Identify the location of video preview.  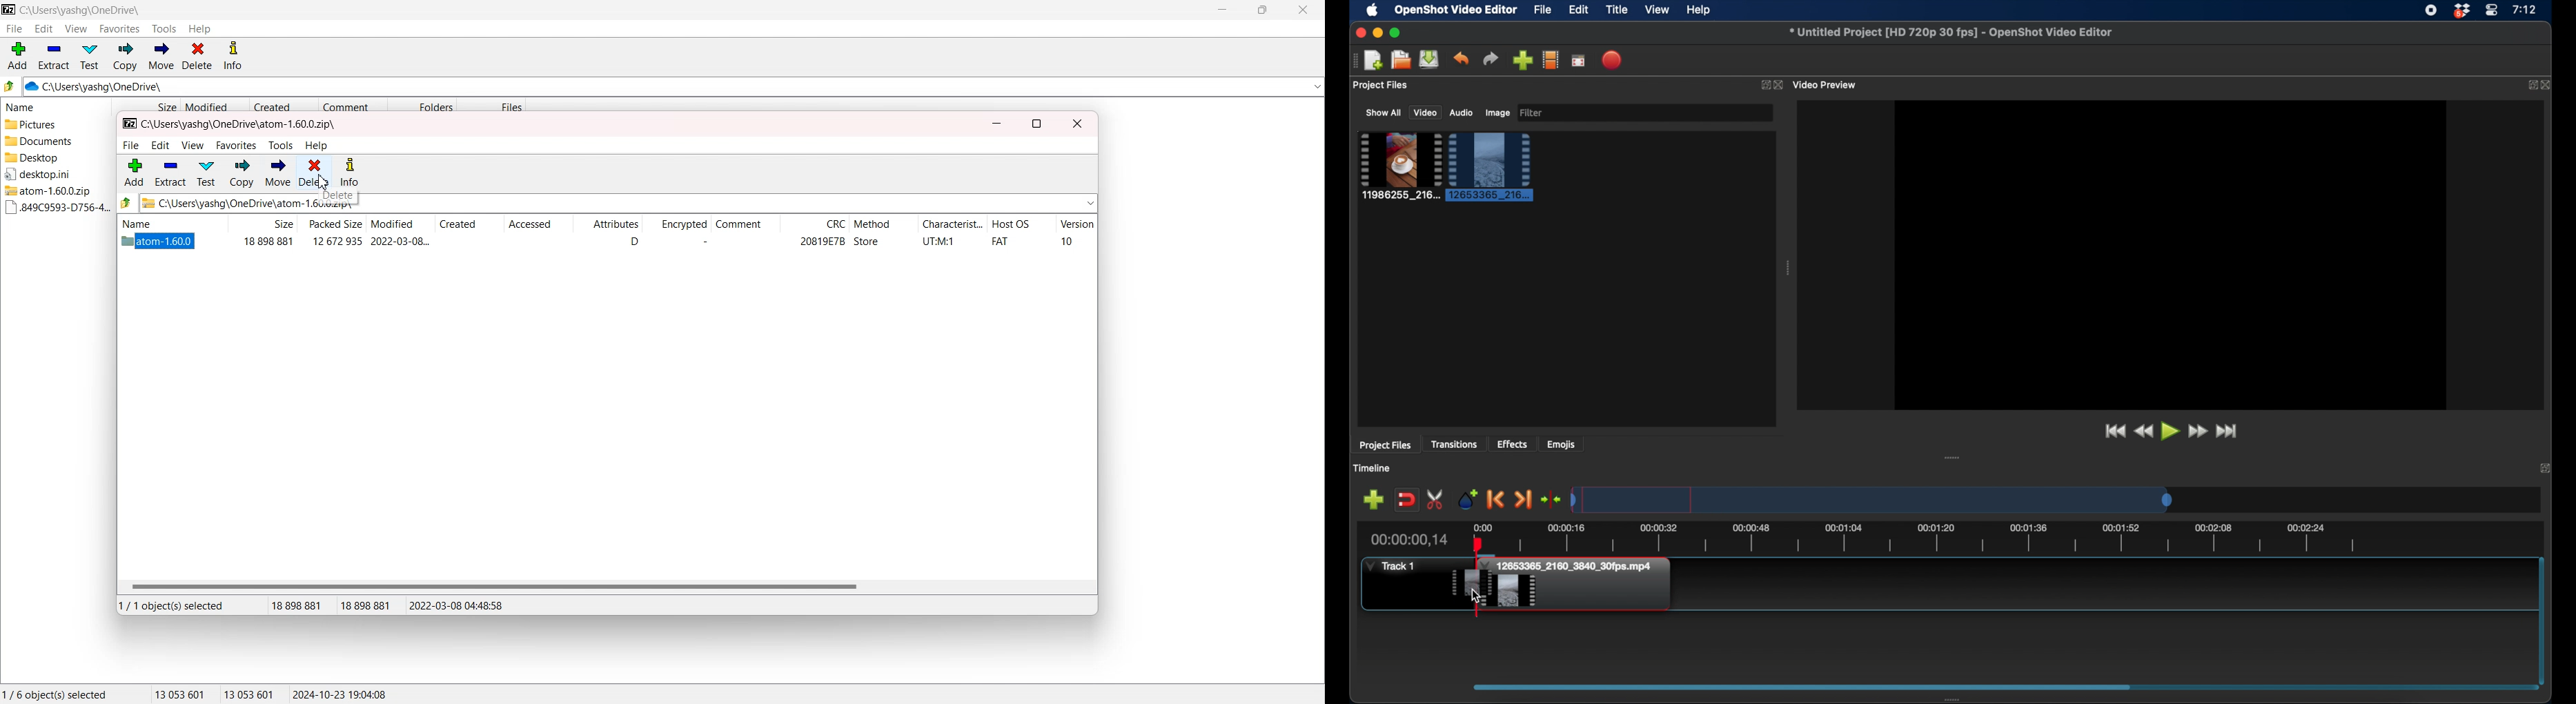
(1829, 84).